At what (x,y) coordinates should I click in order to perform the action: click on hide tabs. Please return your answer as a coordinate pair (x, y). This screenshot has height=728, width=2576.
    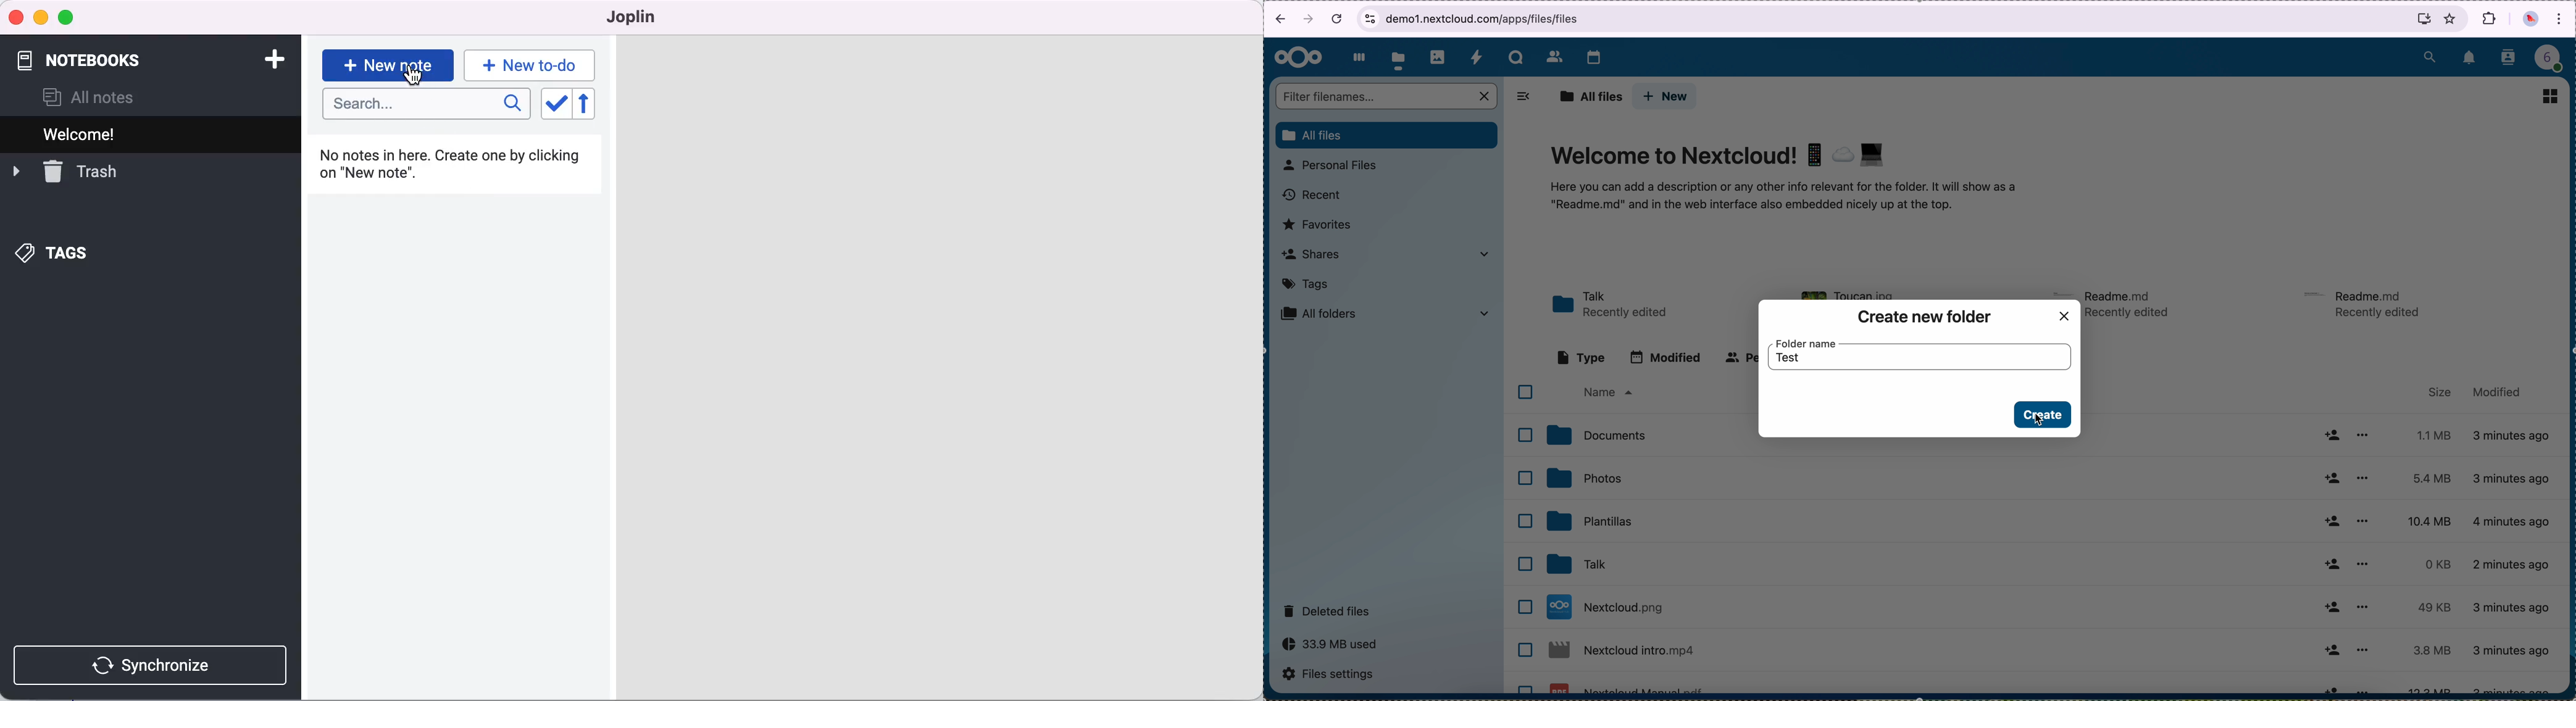
    Looking at the image, I should click on (1523, 100).